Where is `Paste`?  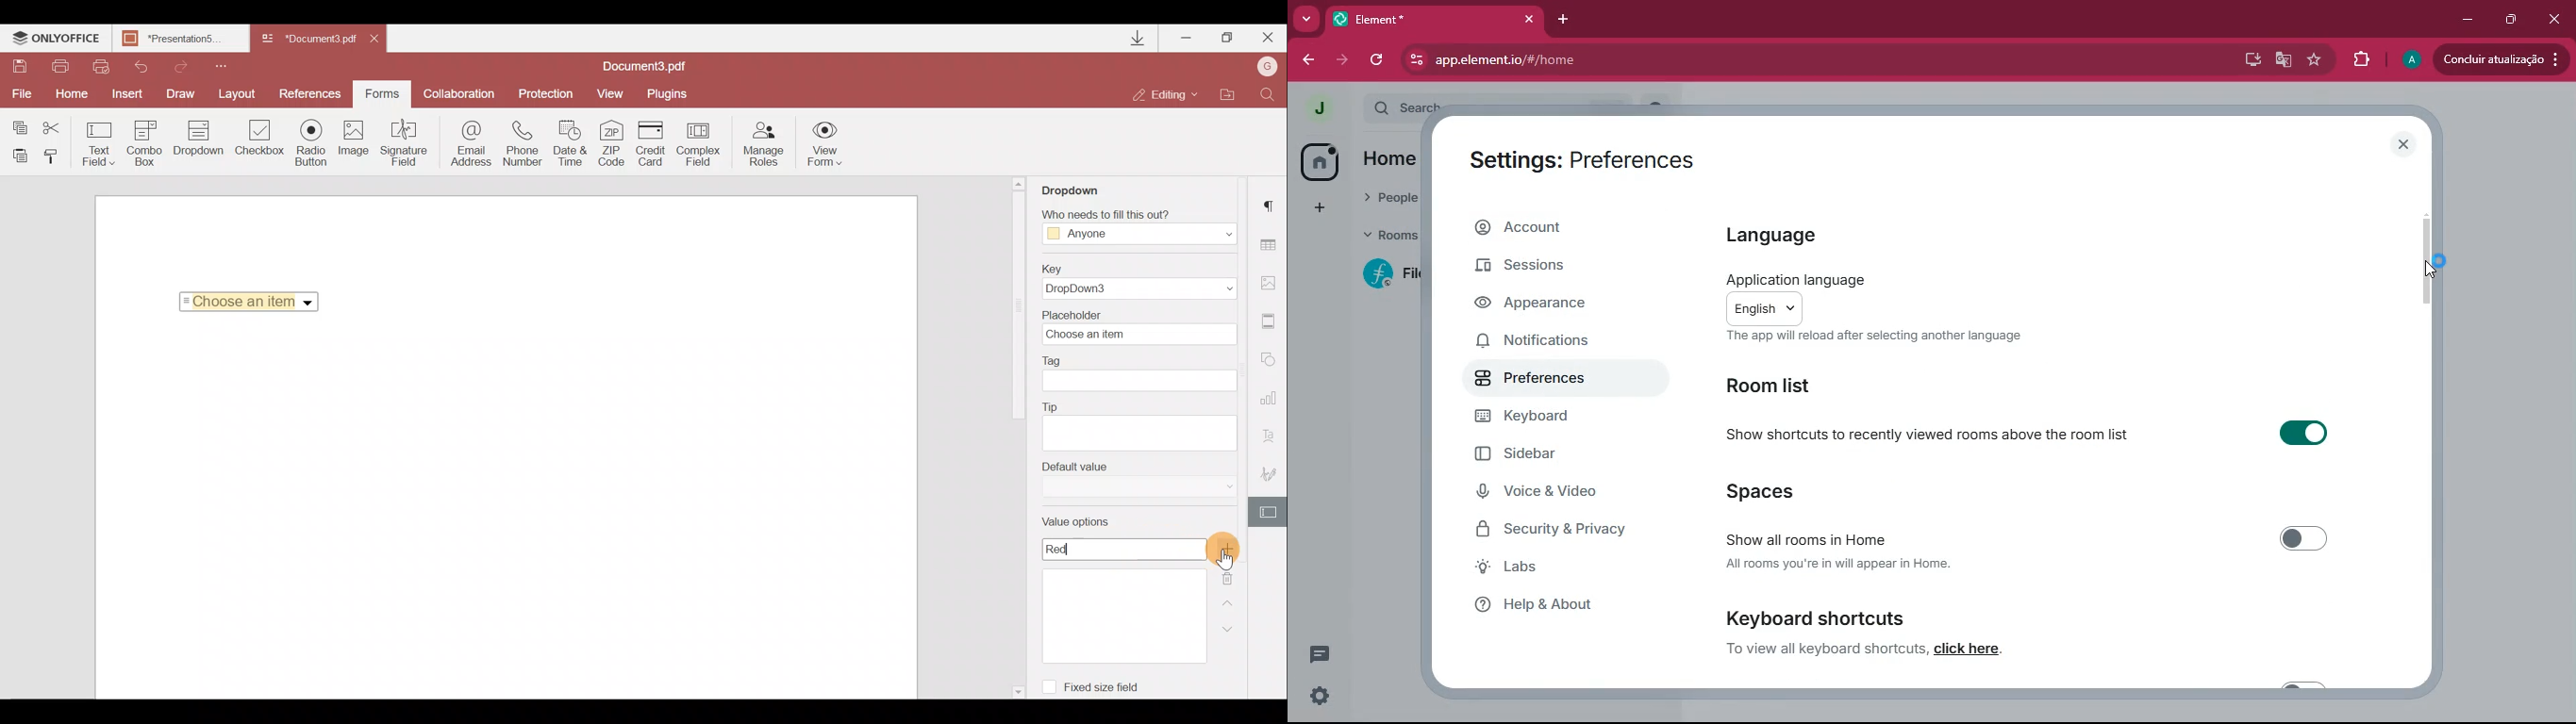 Paste is located at coordinates (19, 158).